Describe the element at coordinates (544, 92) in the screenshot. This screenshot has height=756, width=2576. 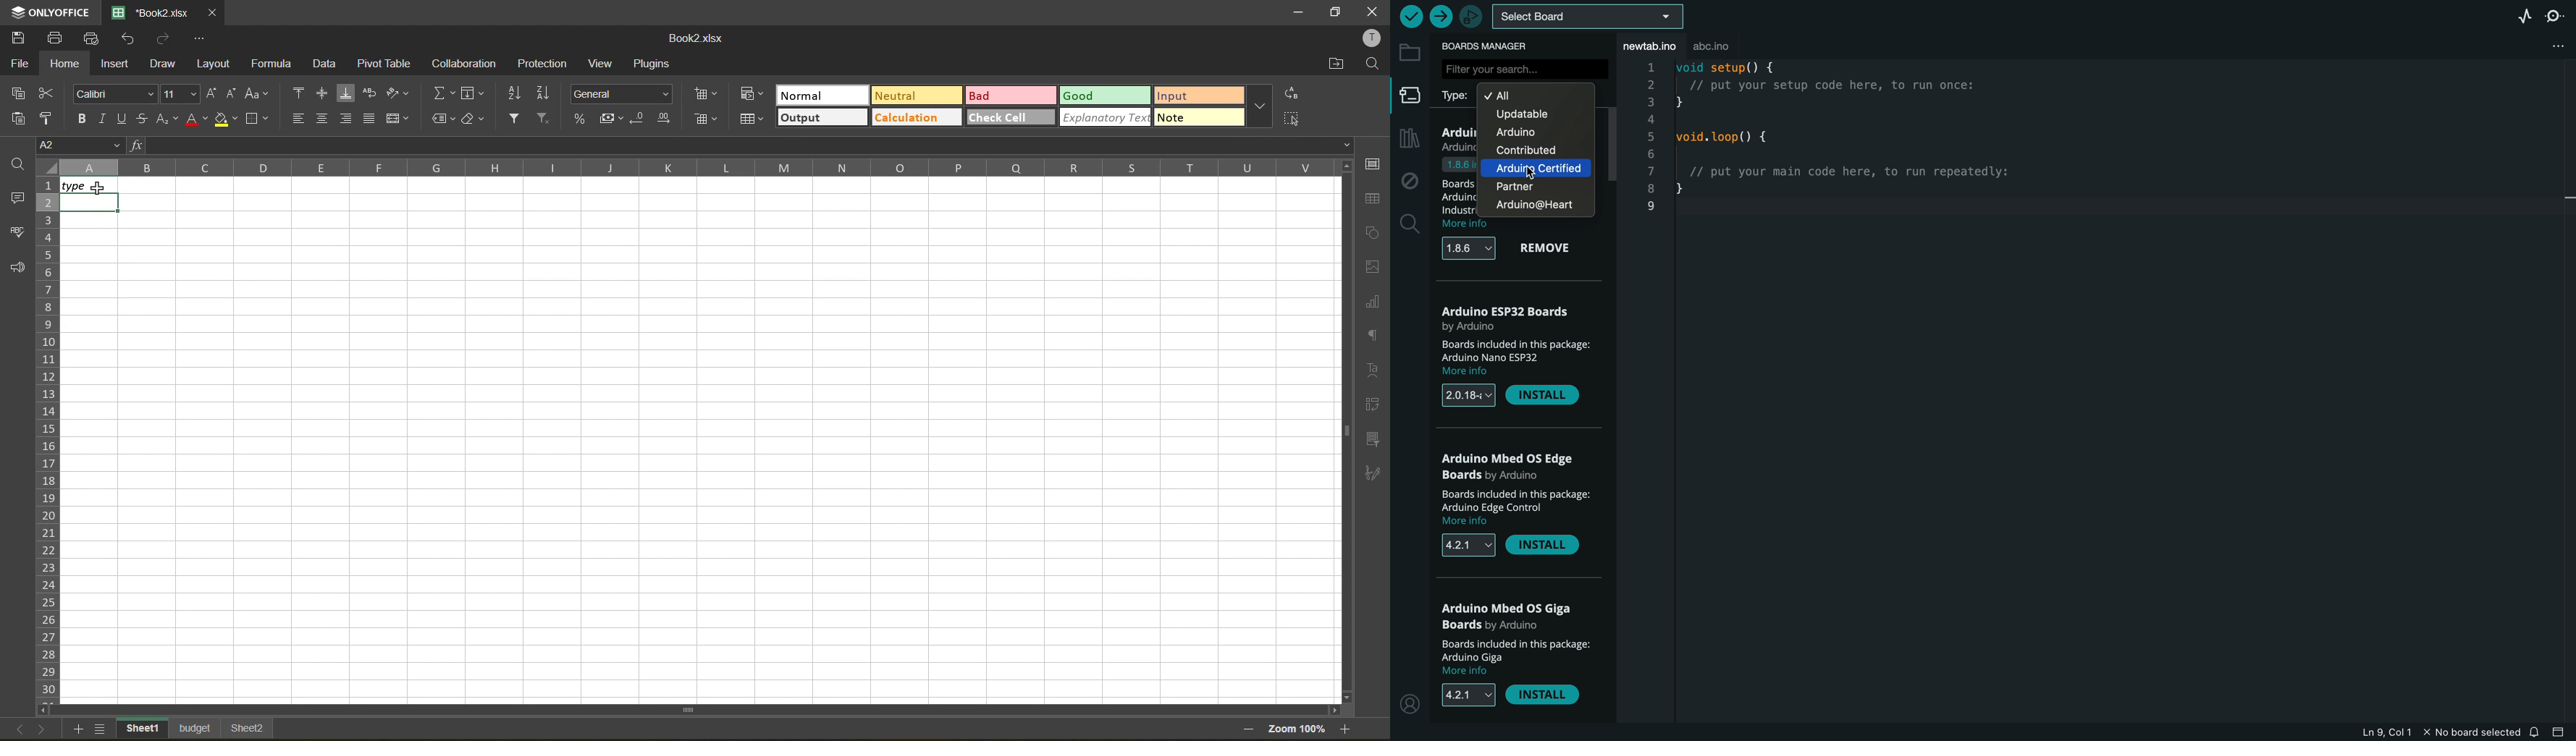
I see `sort descending` at that location.